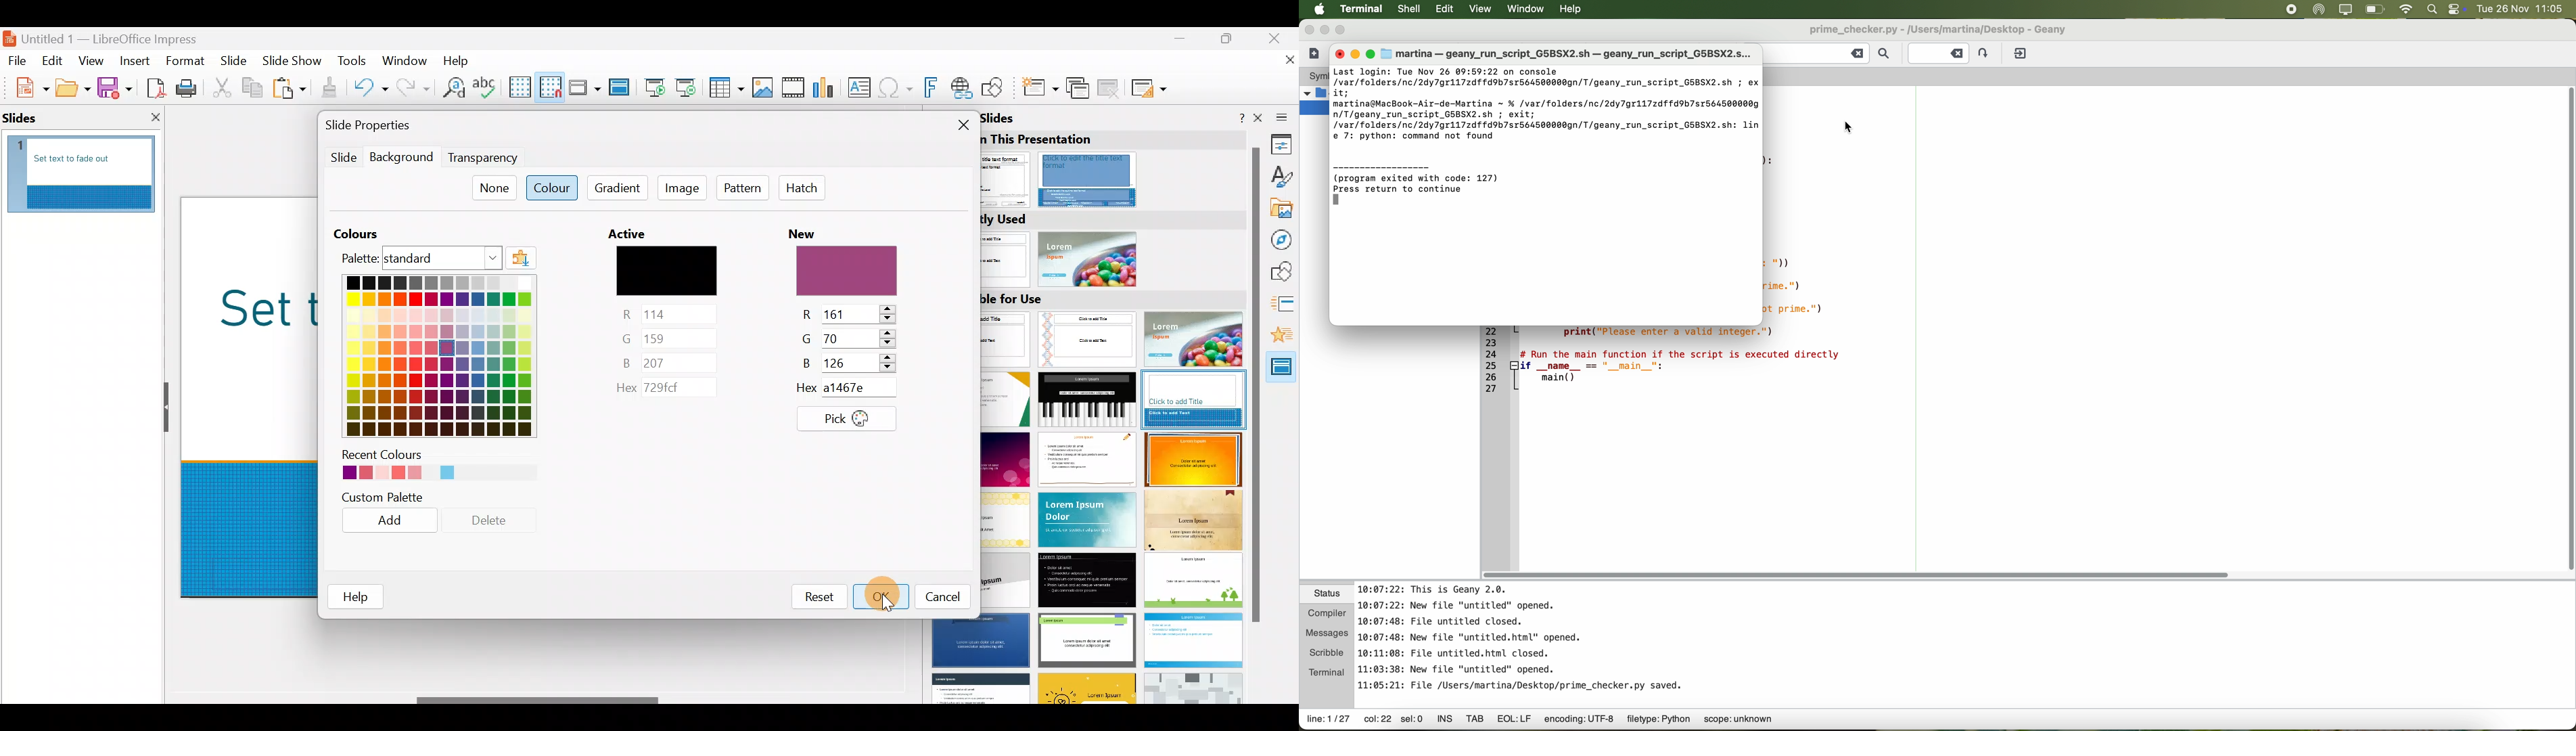 This screenshot has height=756, width=2576. I want to click on Undo, so click(371, 90).